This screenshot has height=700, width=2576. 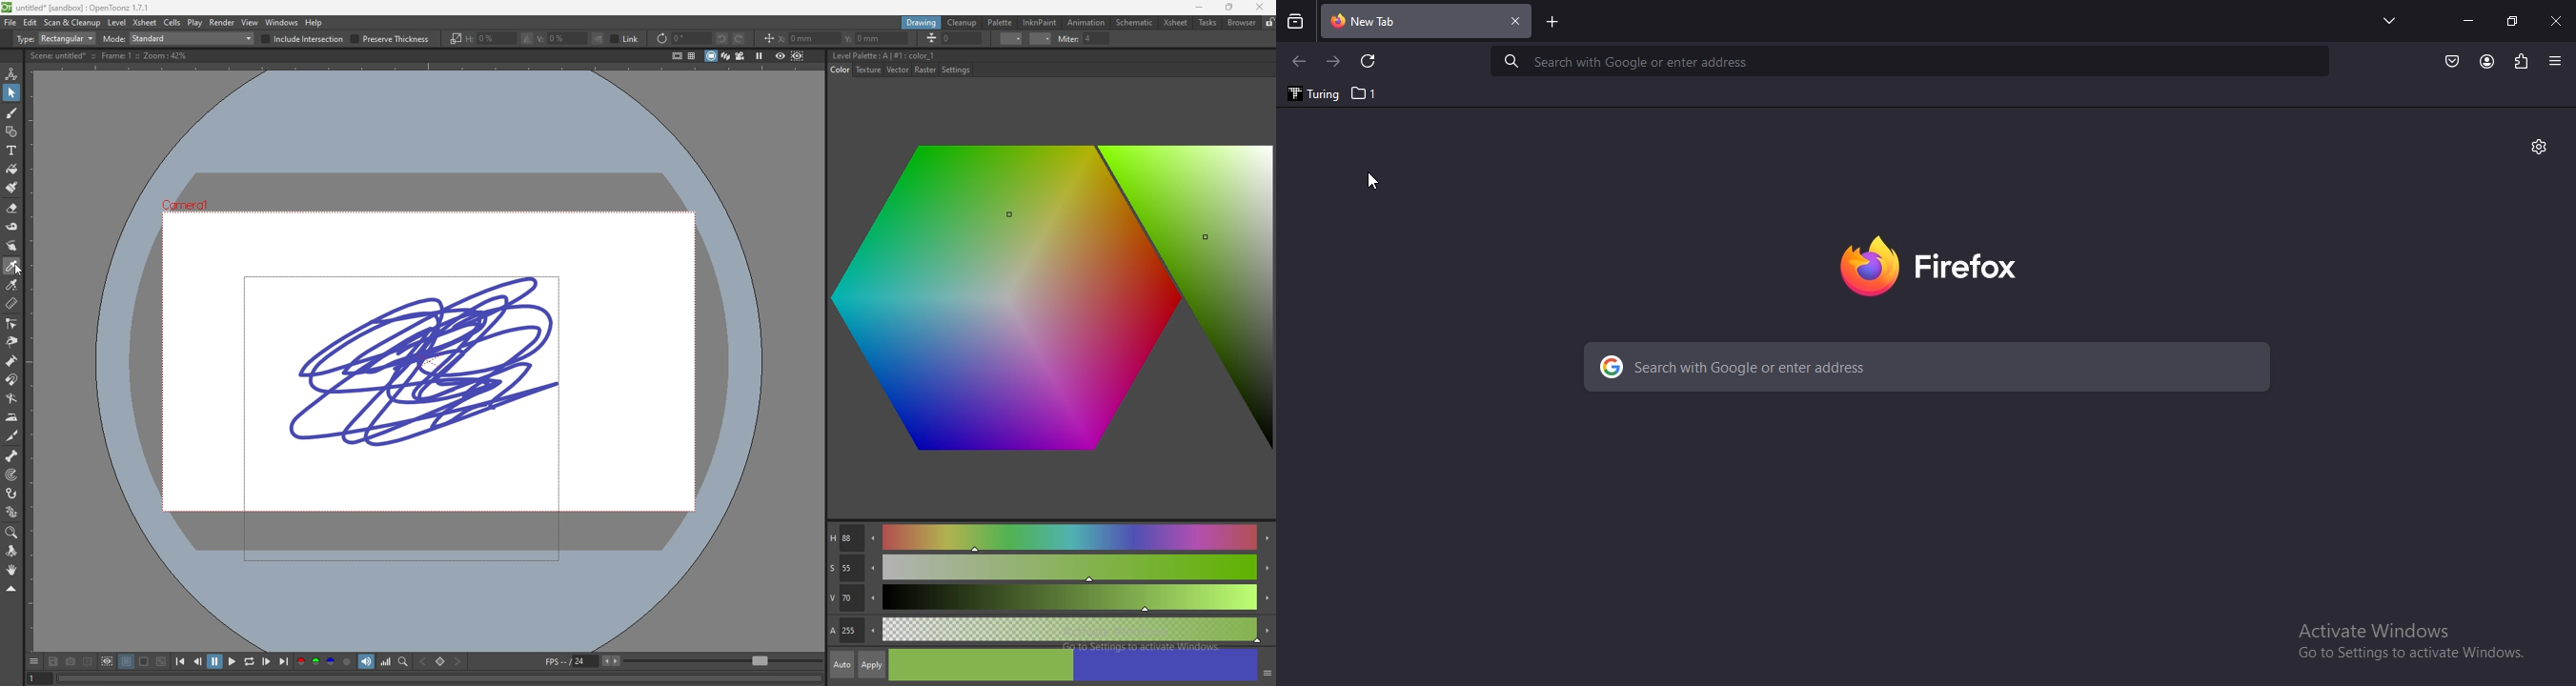 What do you see at coordinates (1298, 62) in the screenshot?
I see `click to go to previous page` at bounding box center [1298, 62].